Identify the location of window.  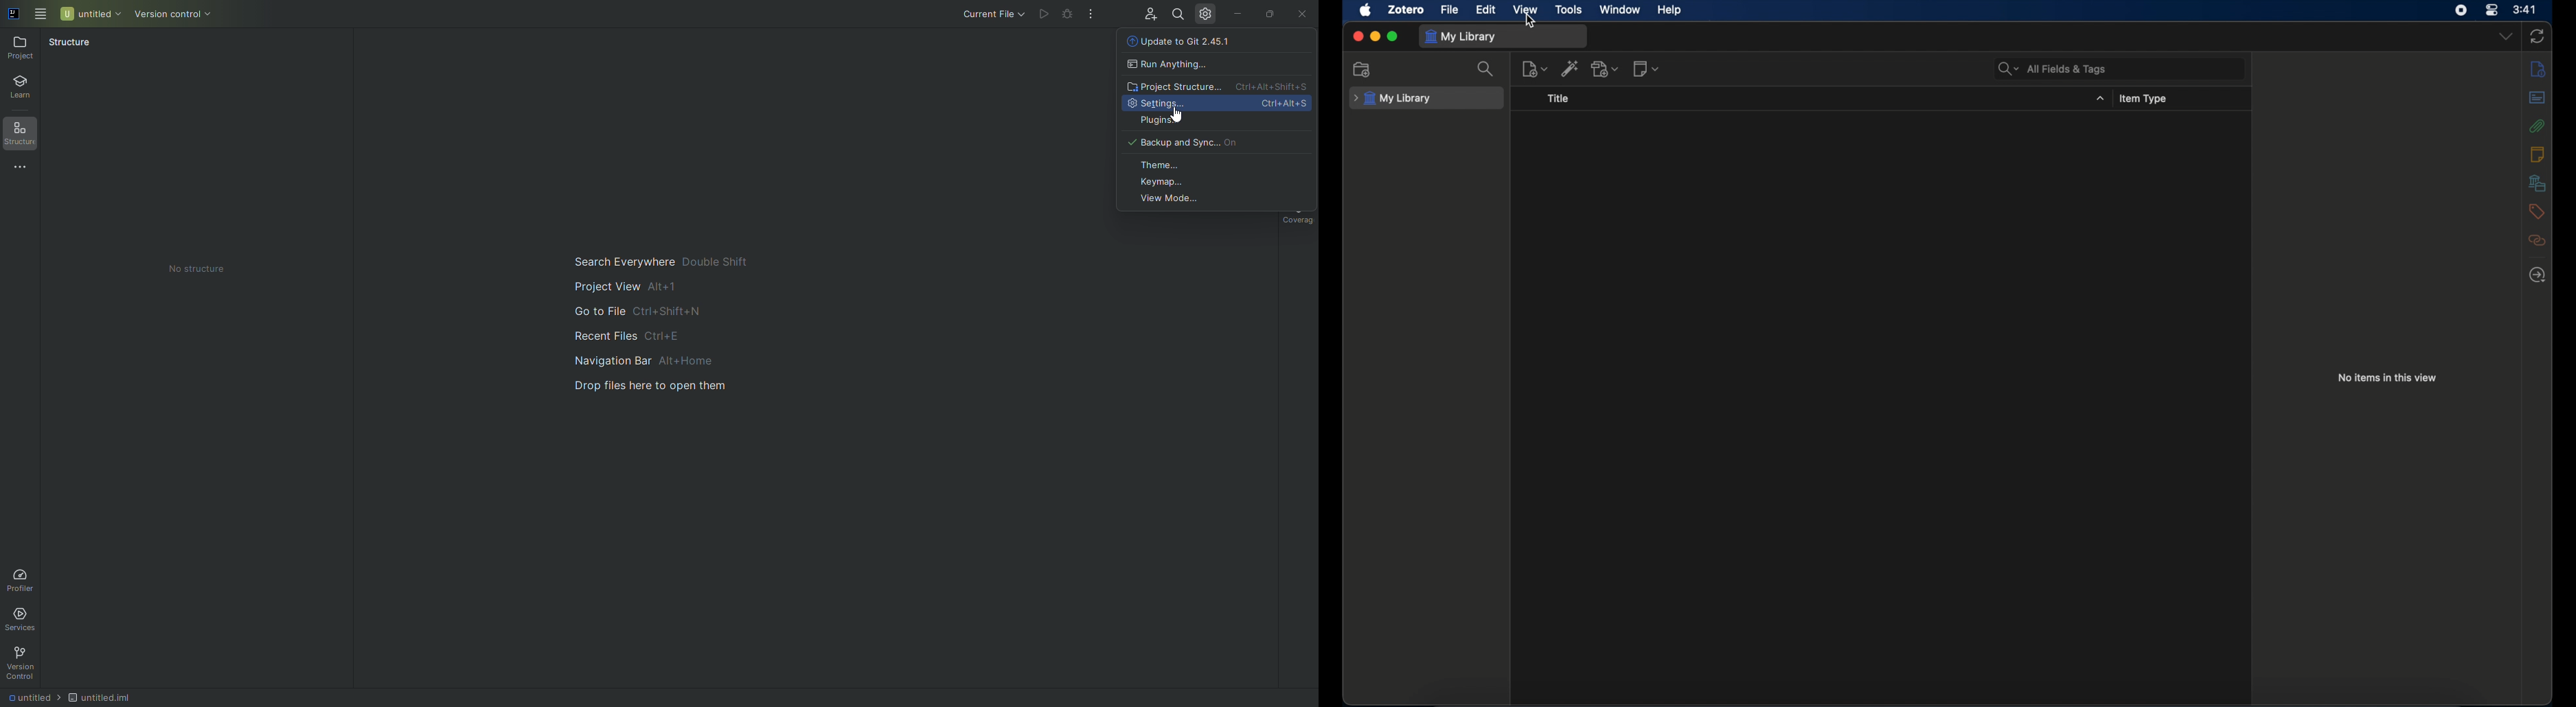
(1620, 10).